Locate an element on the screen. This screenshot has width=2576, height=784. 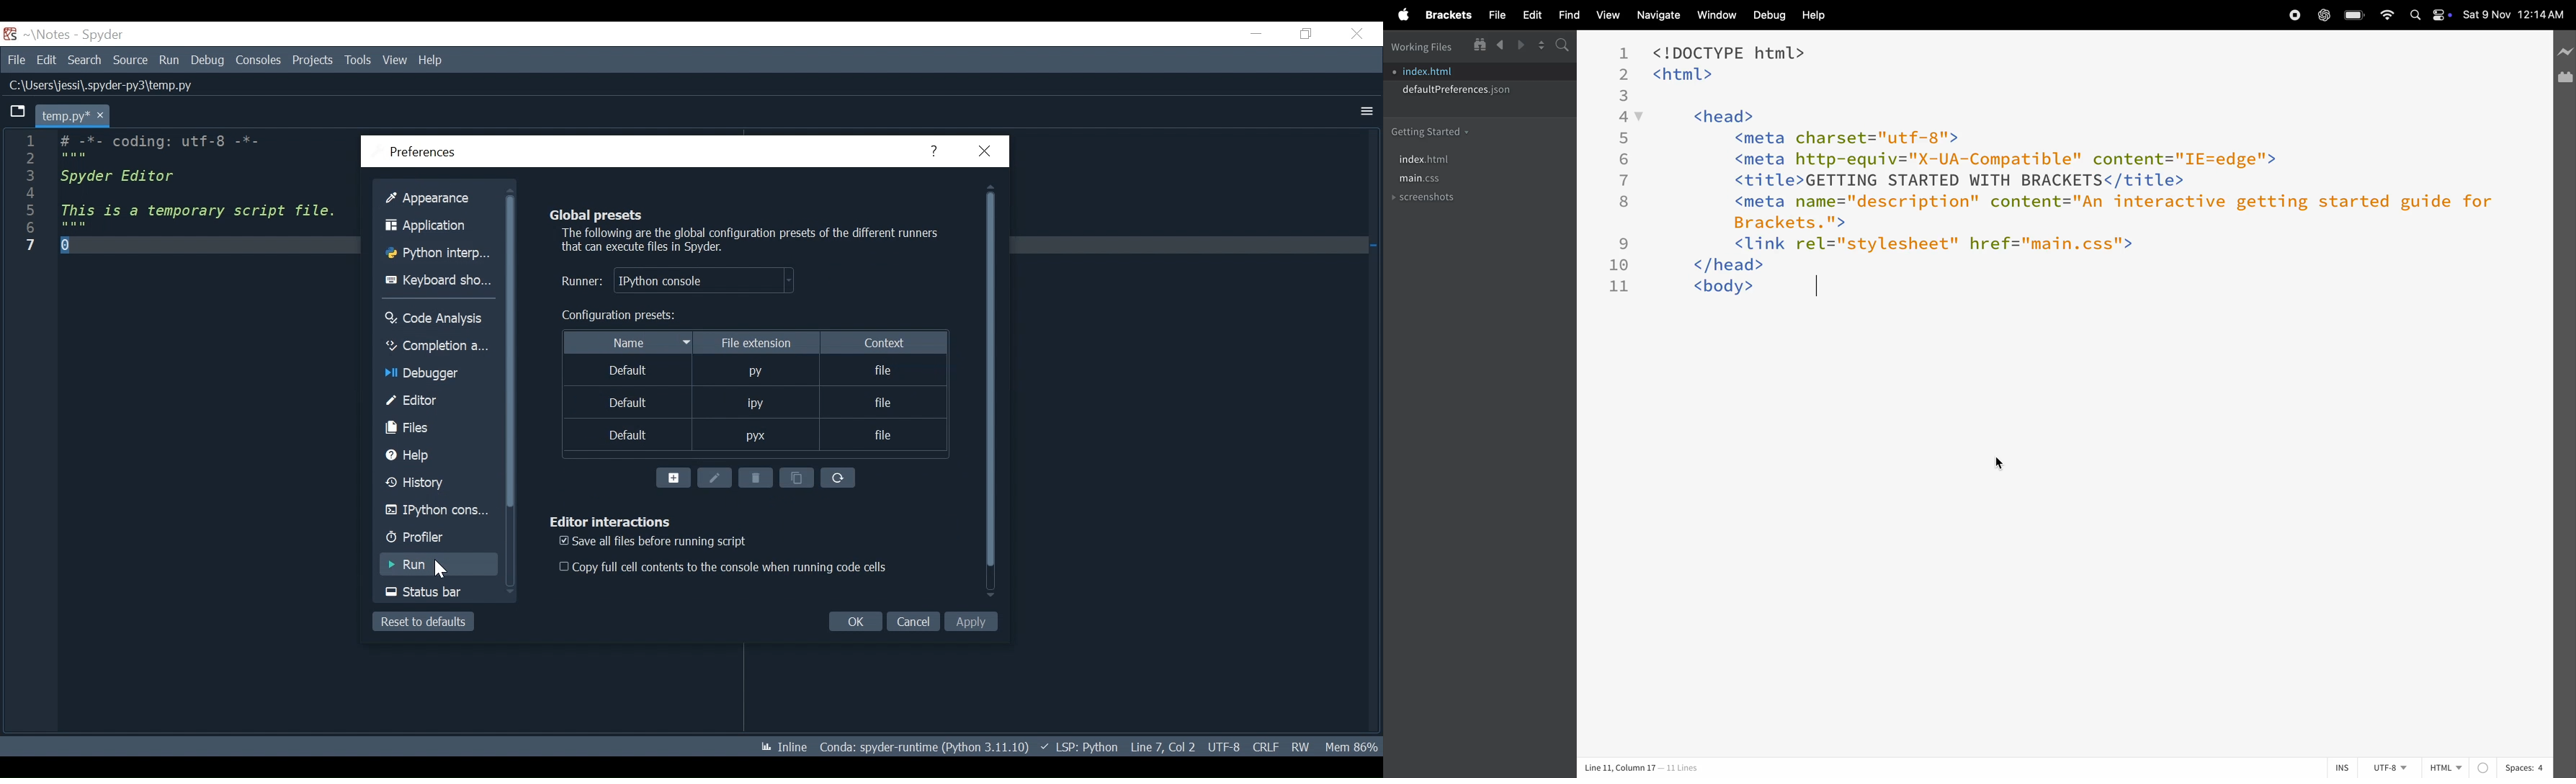
window is located at coordinates (1481, 46).